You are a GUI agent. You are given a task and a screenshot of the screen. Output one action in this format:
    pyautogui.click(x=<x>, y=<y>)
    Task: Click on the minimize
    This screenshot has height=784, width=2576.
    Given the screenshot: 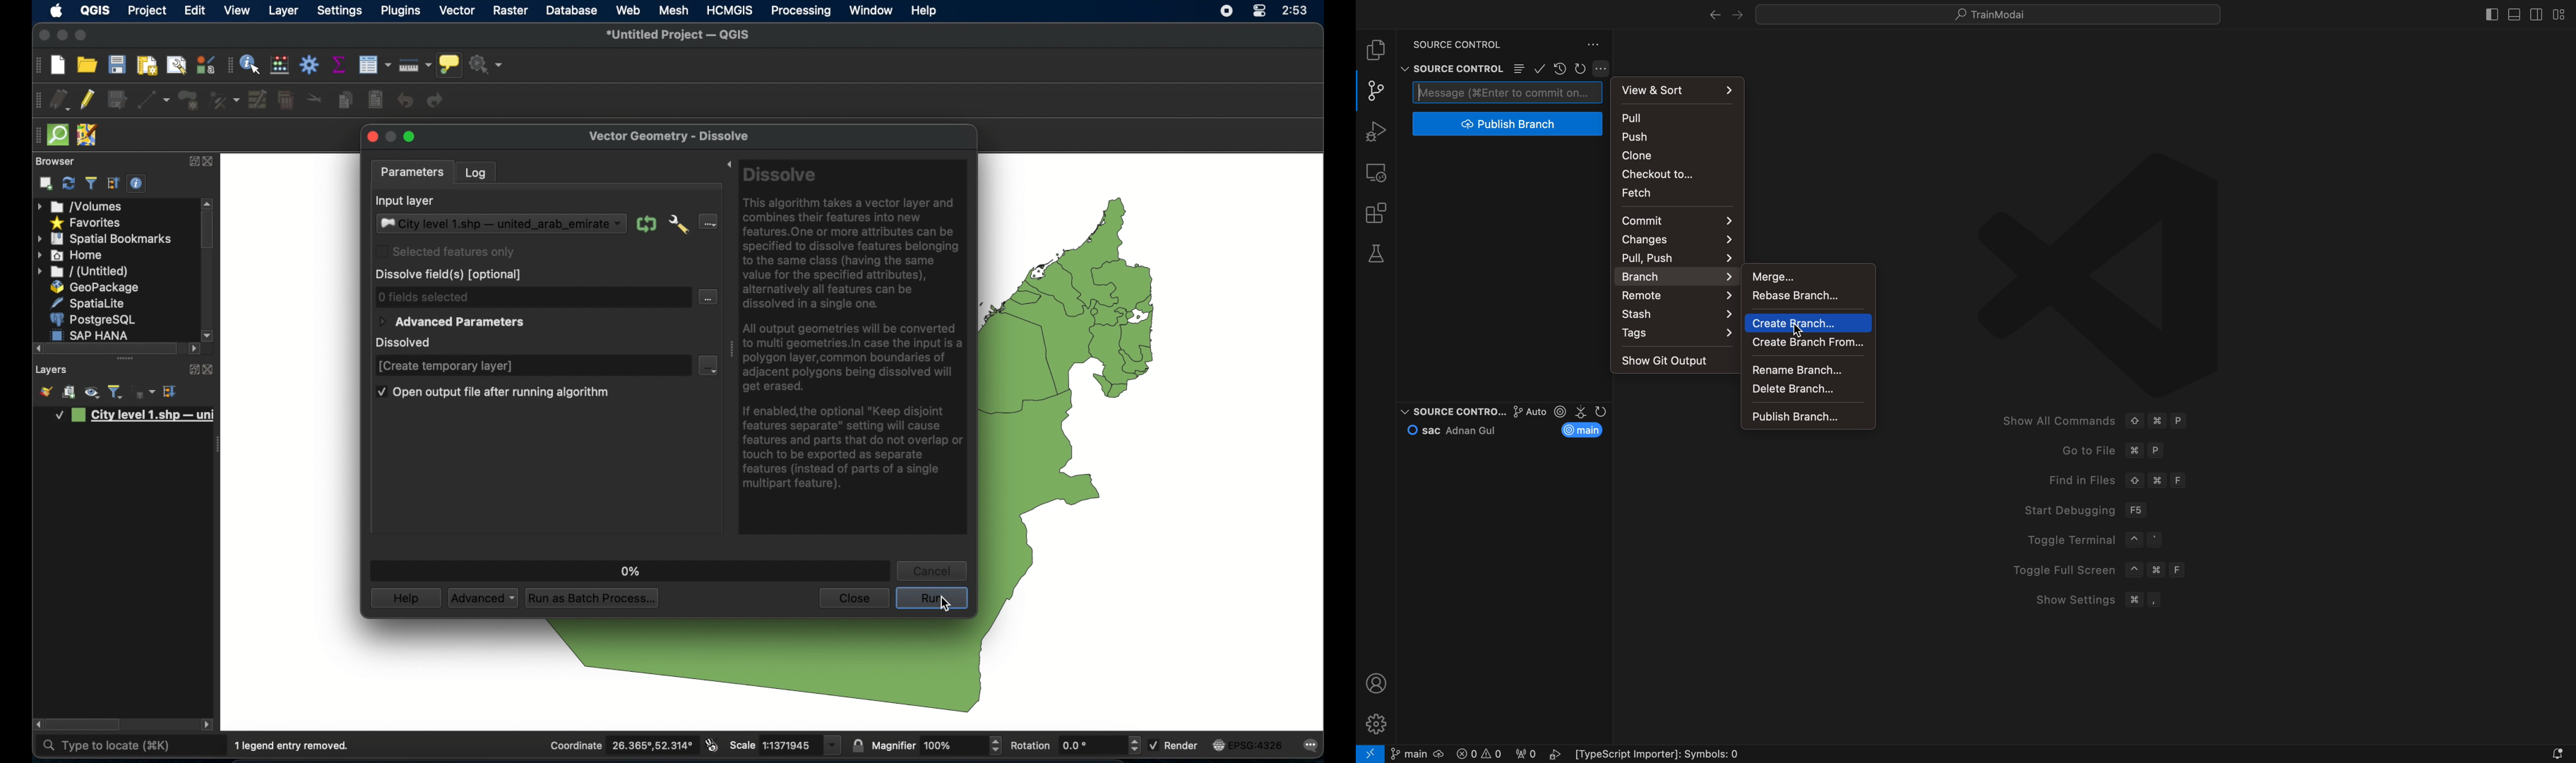 What is the action you would take?
    pyautogui.click(x=61, y=36)
    